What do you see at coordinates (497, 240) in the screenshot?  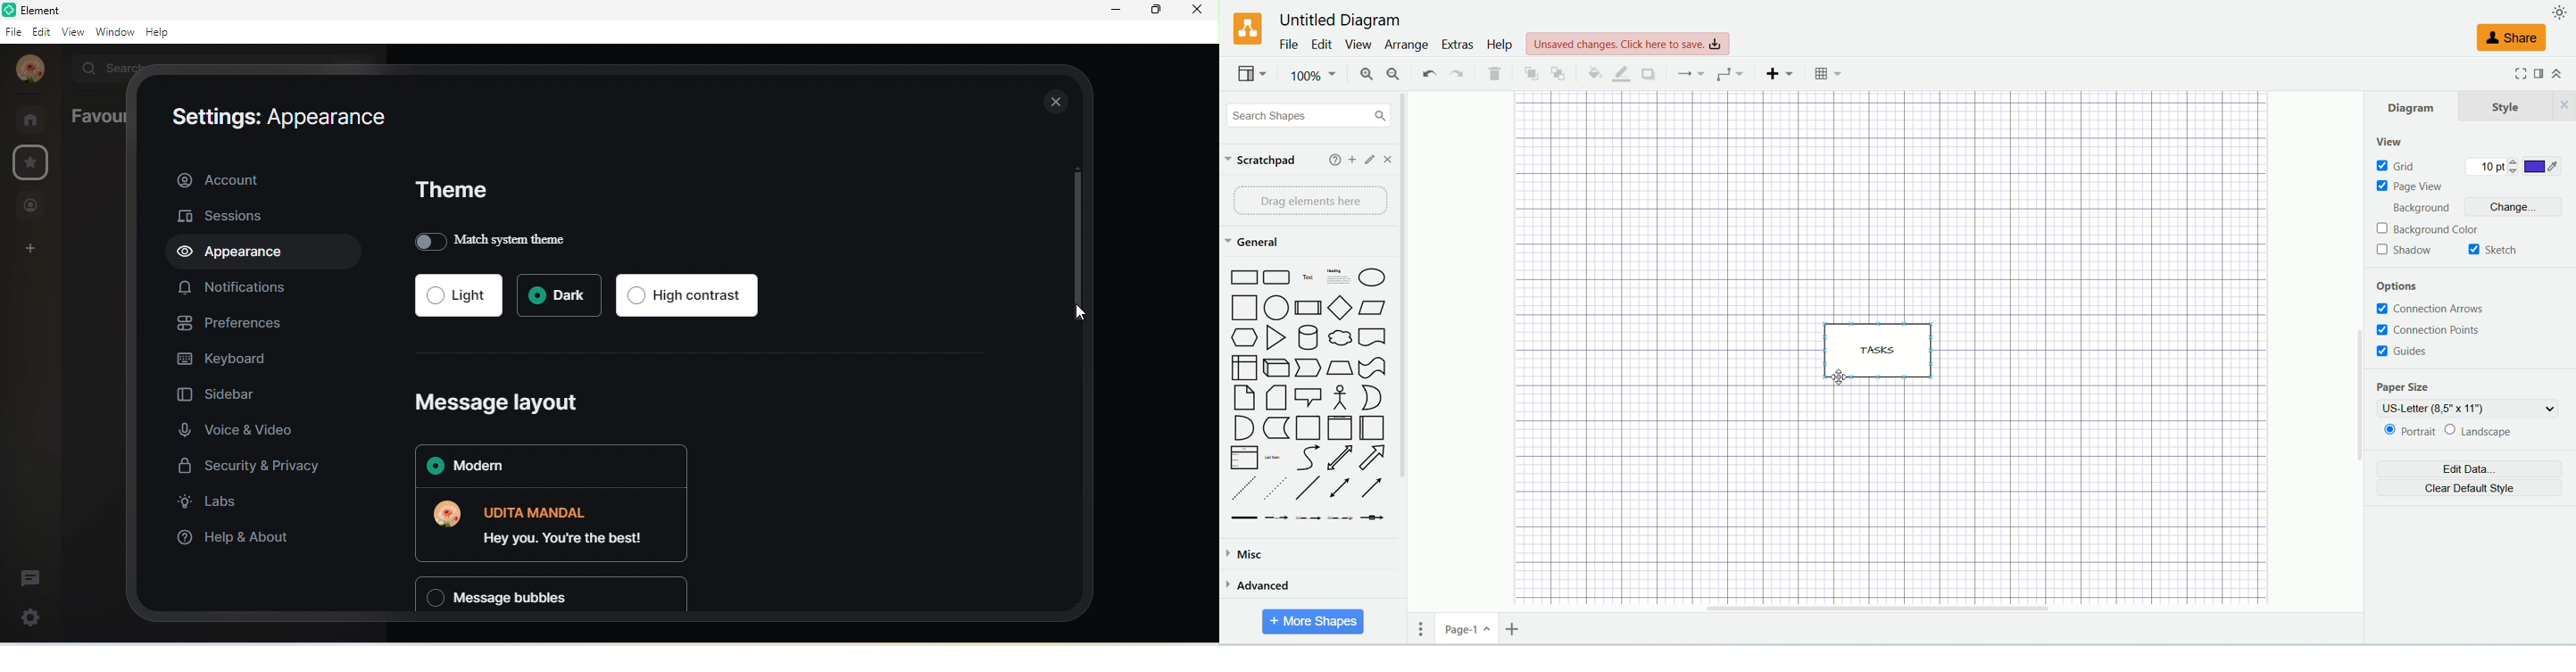 I see `match system theme` at bounding box center [497, 240].